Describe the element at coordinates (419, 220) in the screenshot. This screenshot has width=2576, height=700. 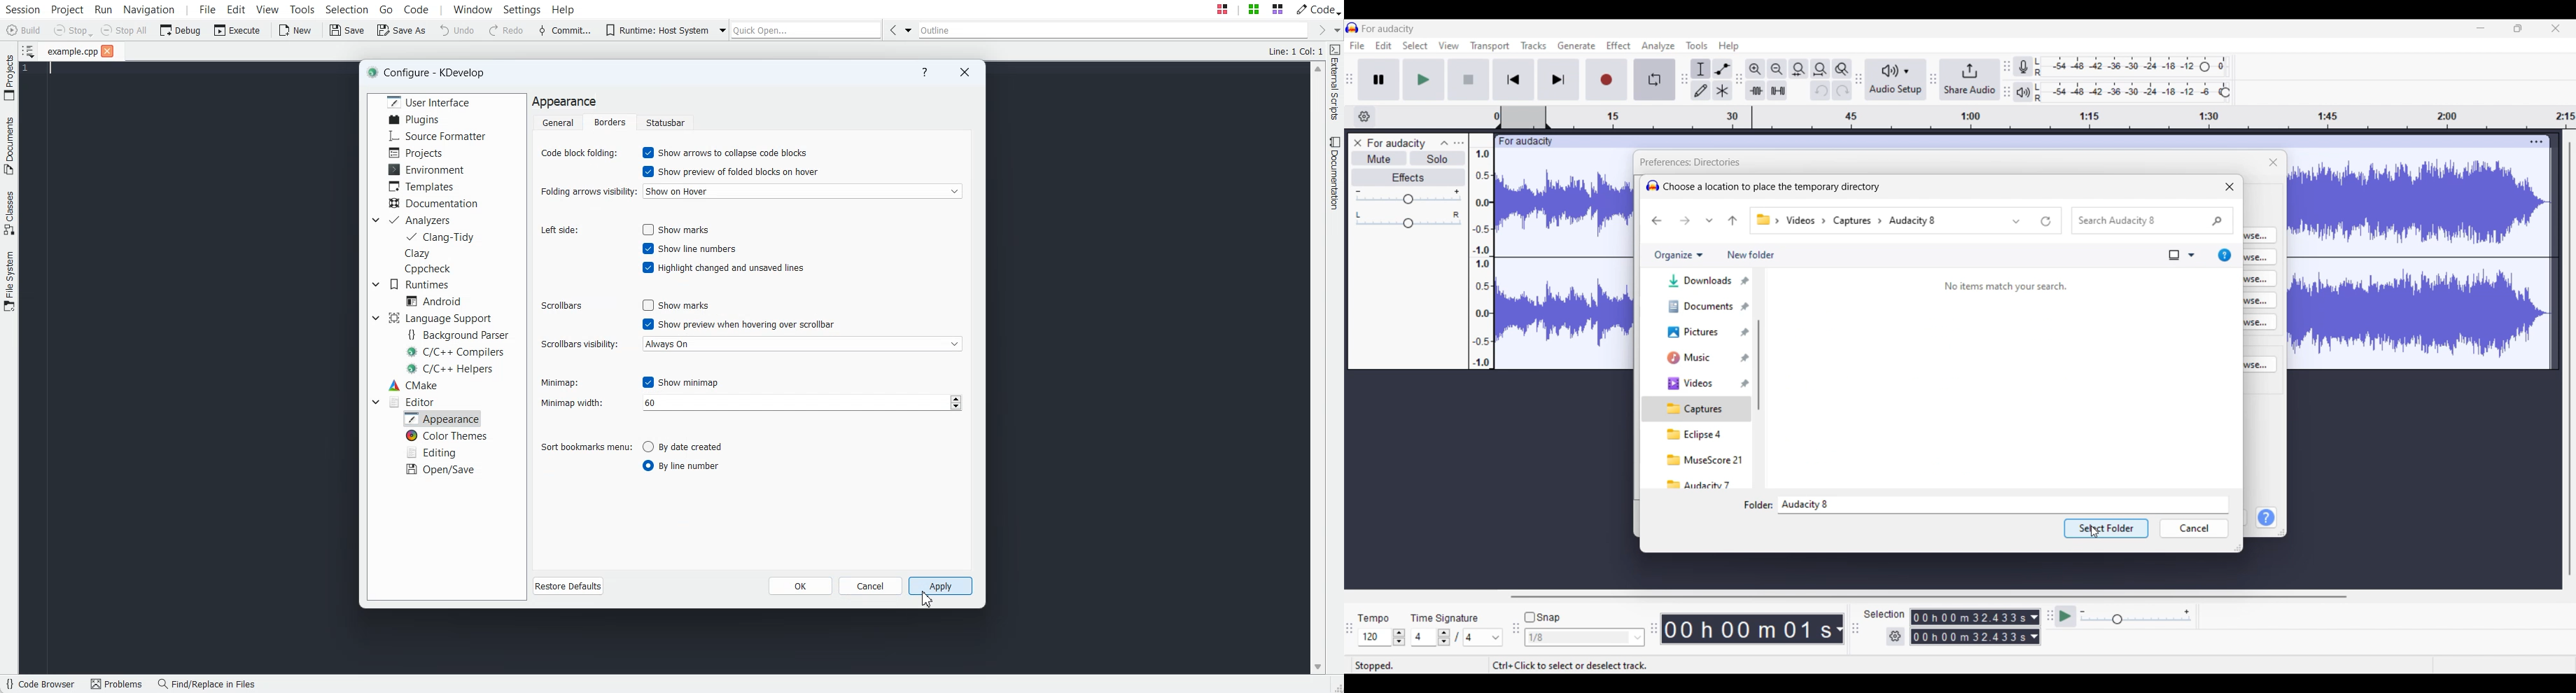
I see `Analyzers` at that location.